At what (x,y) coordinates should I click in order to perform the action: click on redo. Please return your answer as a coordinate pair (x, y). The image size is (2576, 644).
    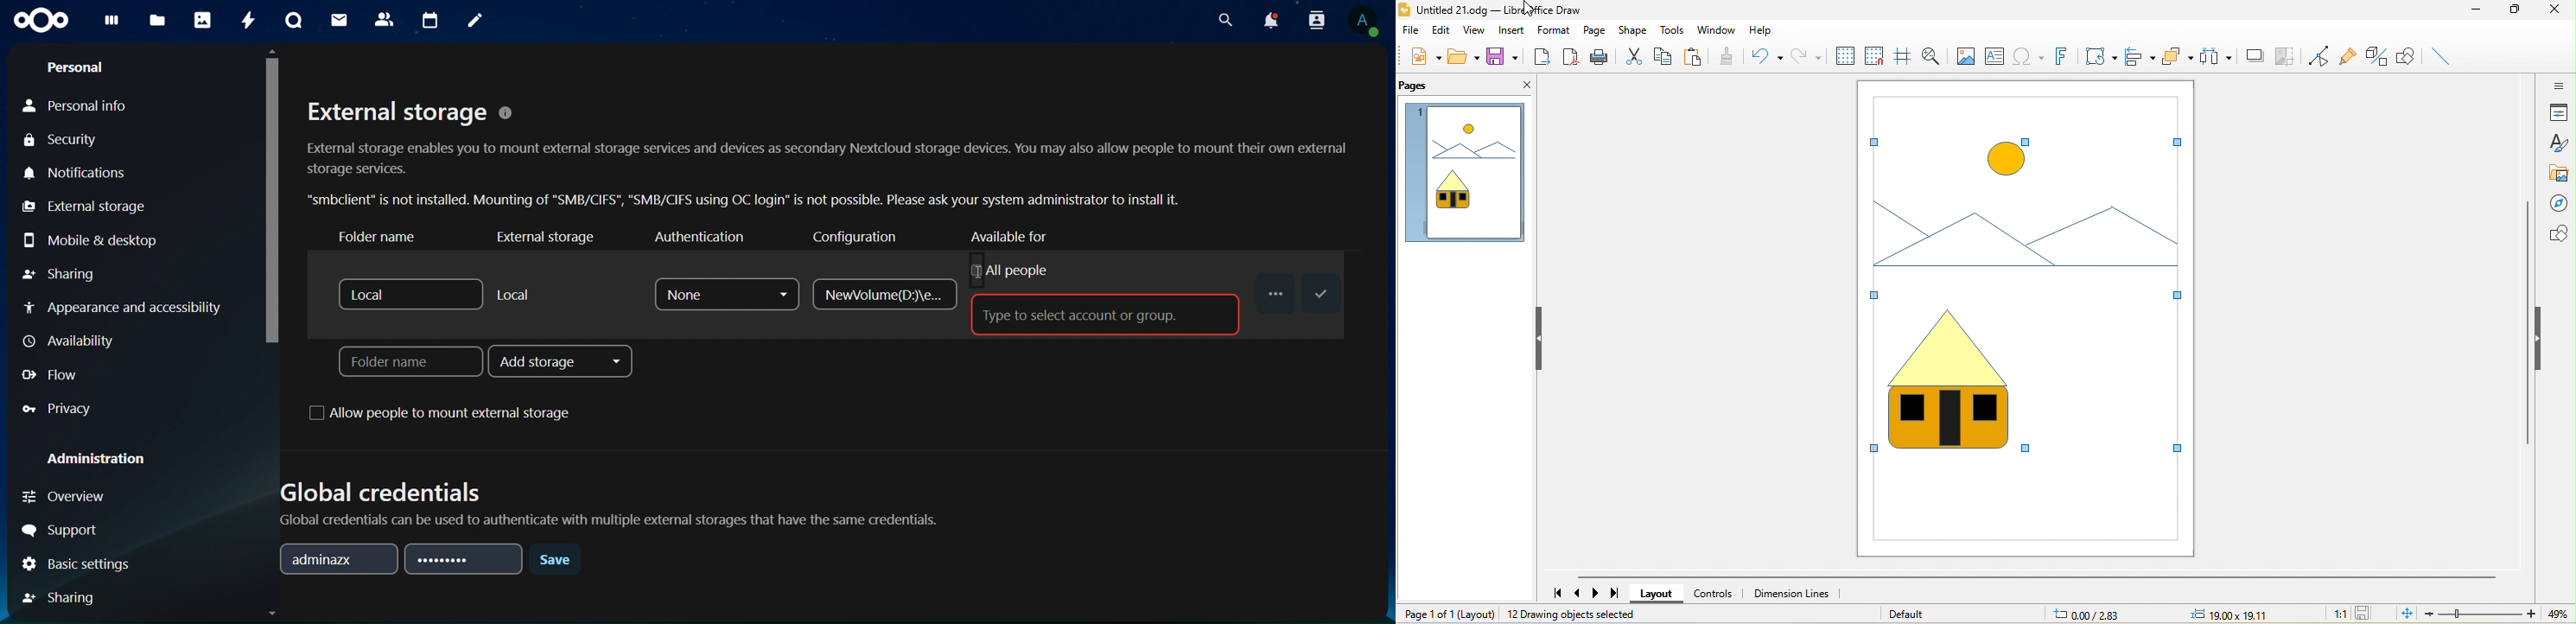
    Looking at the image, I should click on (1816, 56).